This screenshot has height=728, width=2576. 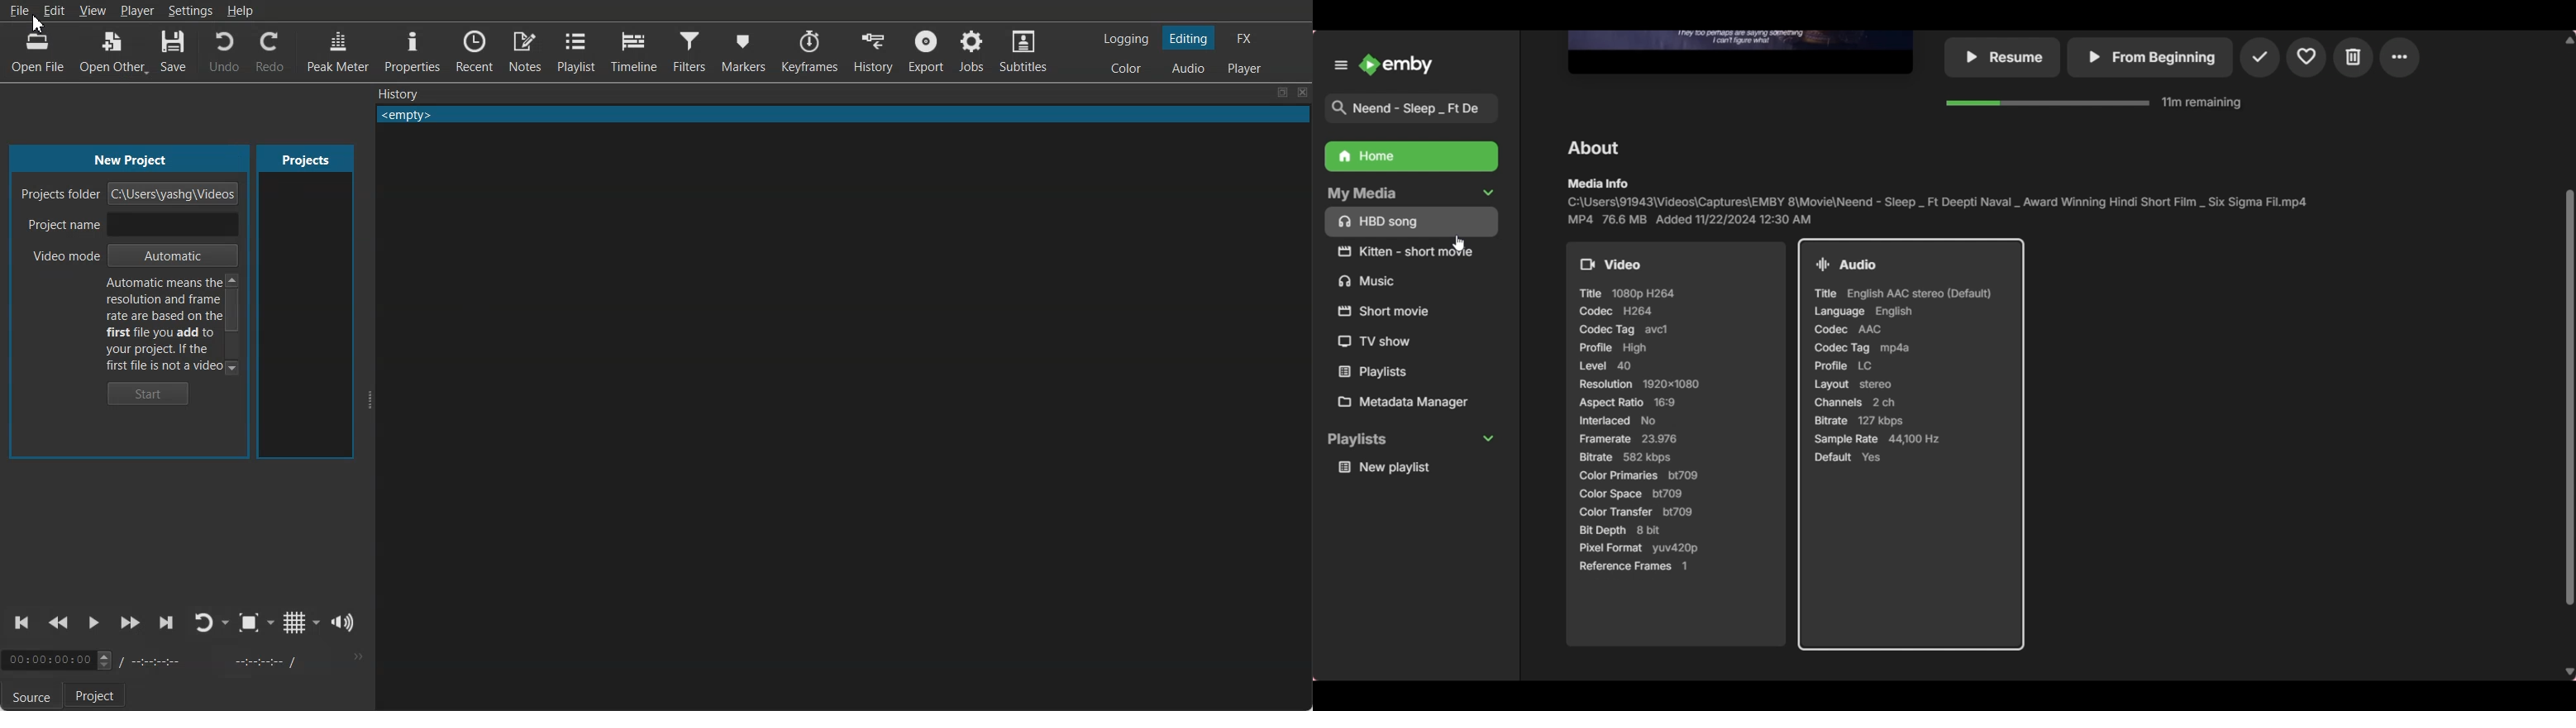 What do you see at coordinates (54, 10) in the screenshot?
I see `Edit` at bounding box center [54, 10].